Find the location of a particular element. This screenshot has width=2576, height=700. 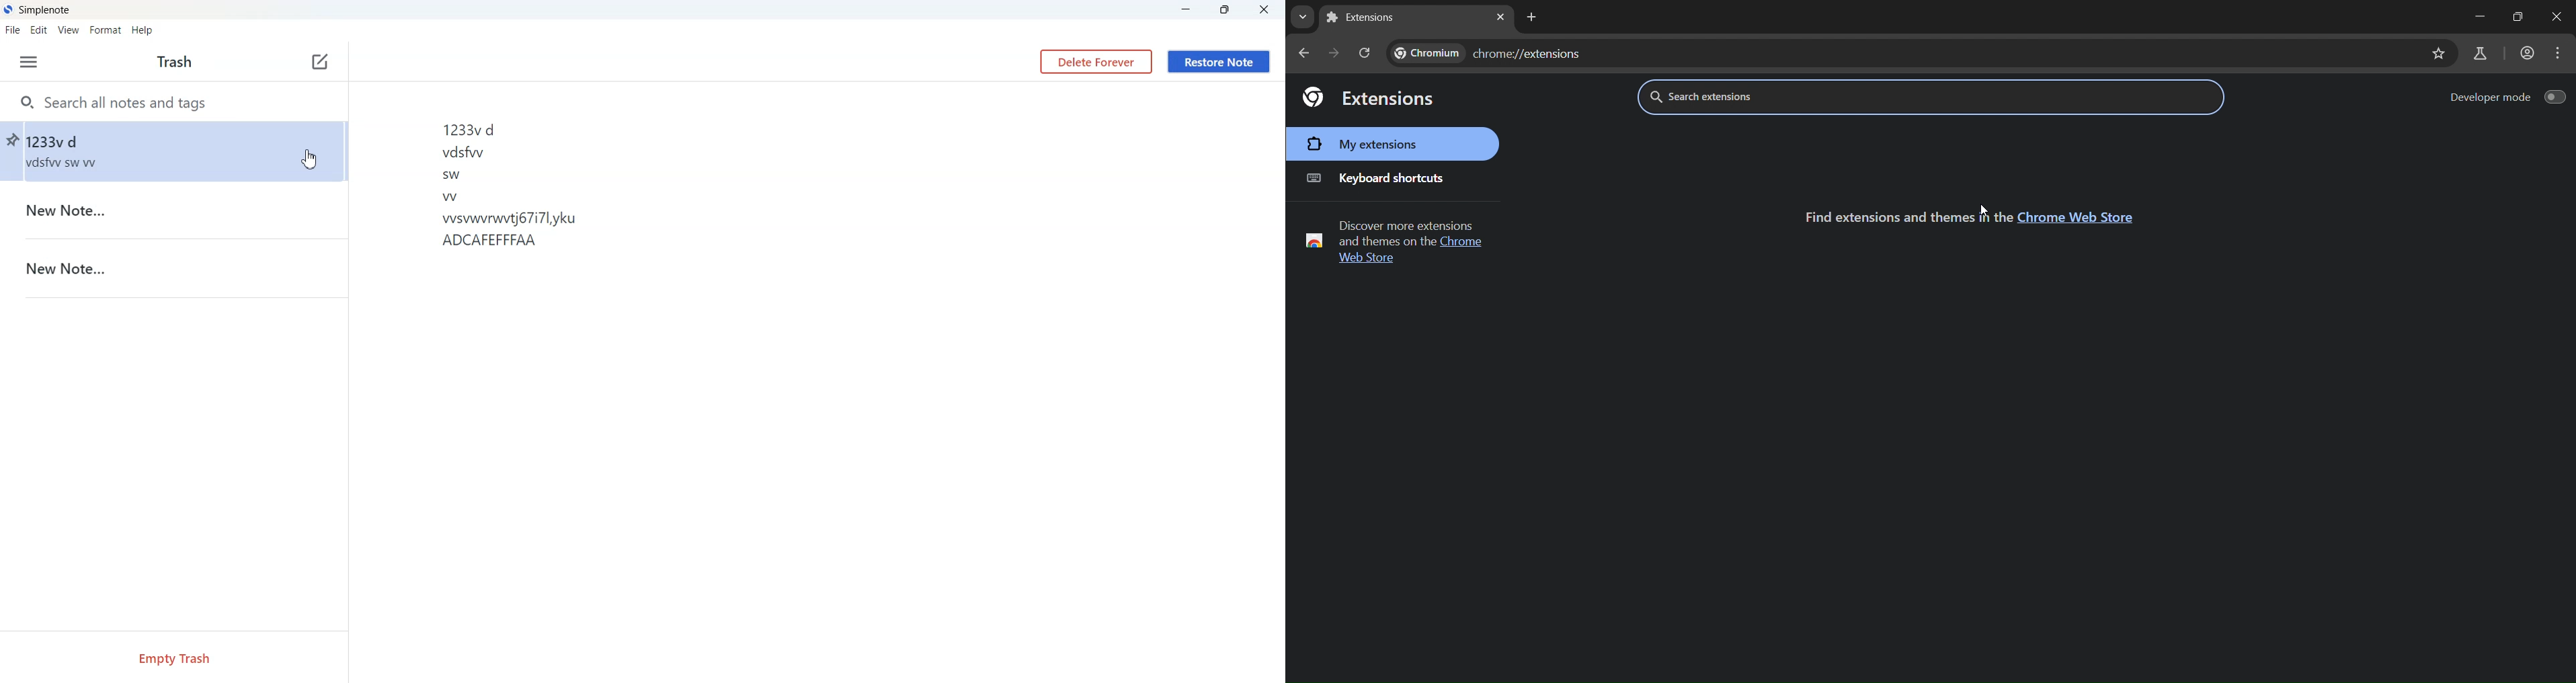

Maximize is located at coordinates (1226, 10).